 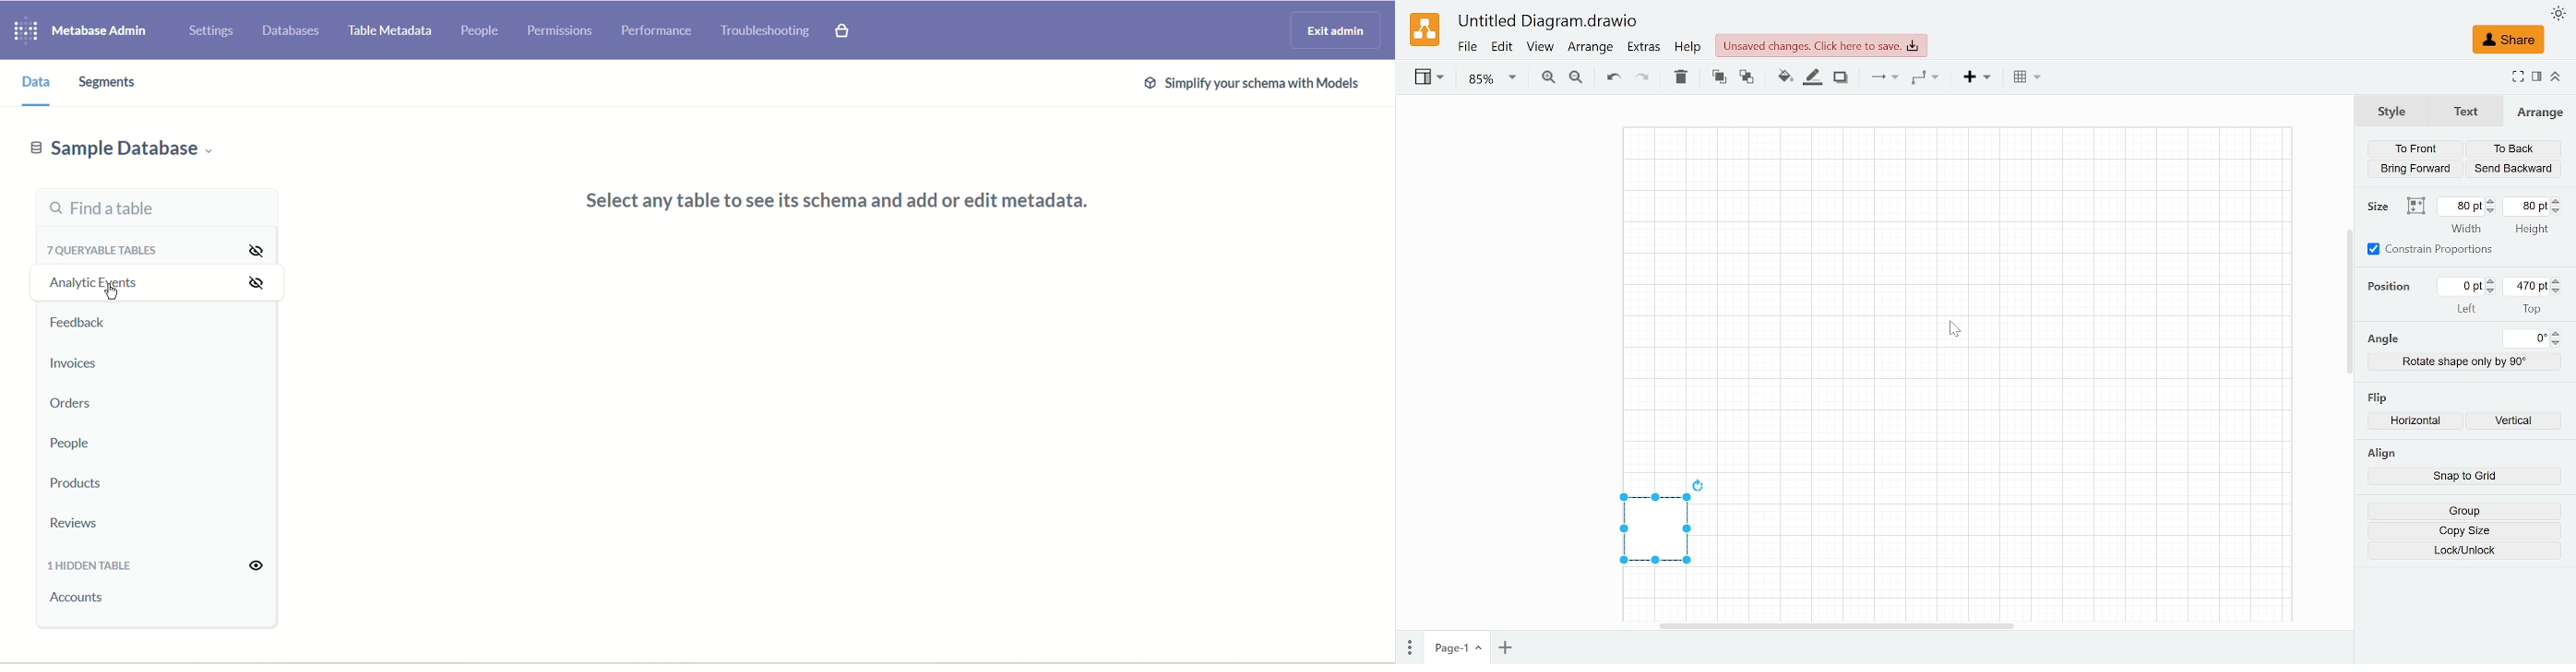 I want to click on Zoom out, so click(x=1576, y=79).